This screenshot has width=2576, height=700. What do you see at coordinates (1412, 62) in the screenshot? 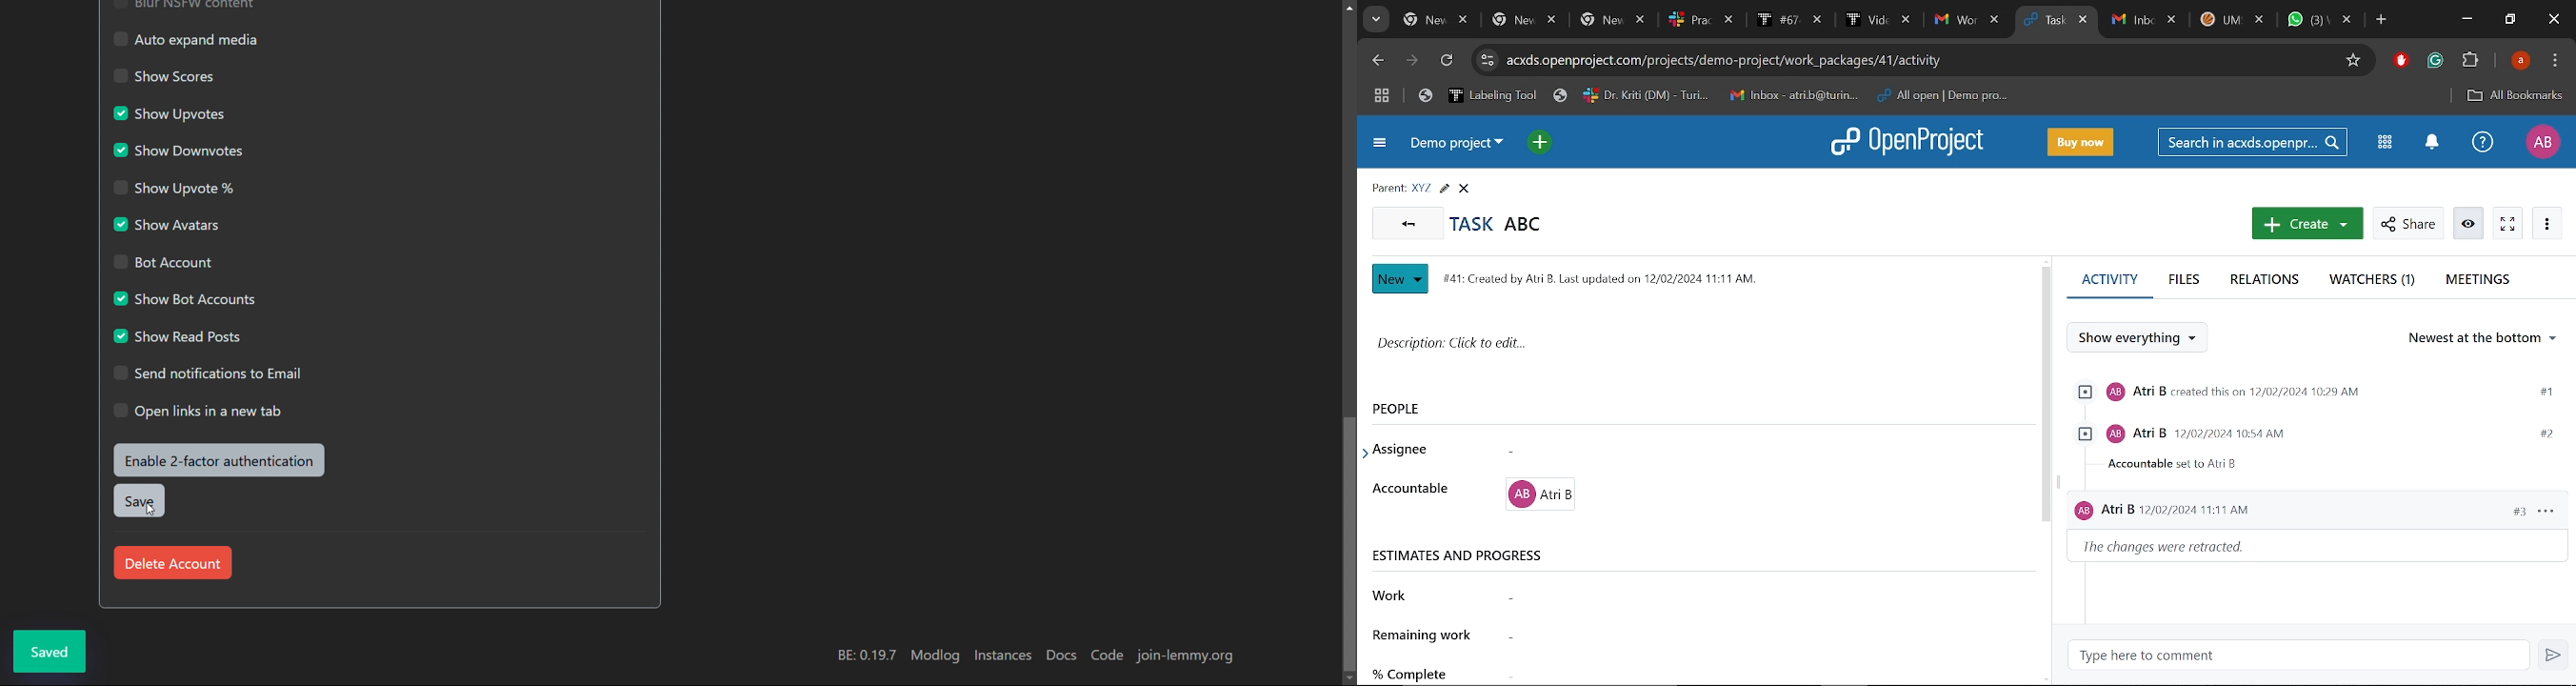
I see `Next page` at bounding box center [1412, 62].